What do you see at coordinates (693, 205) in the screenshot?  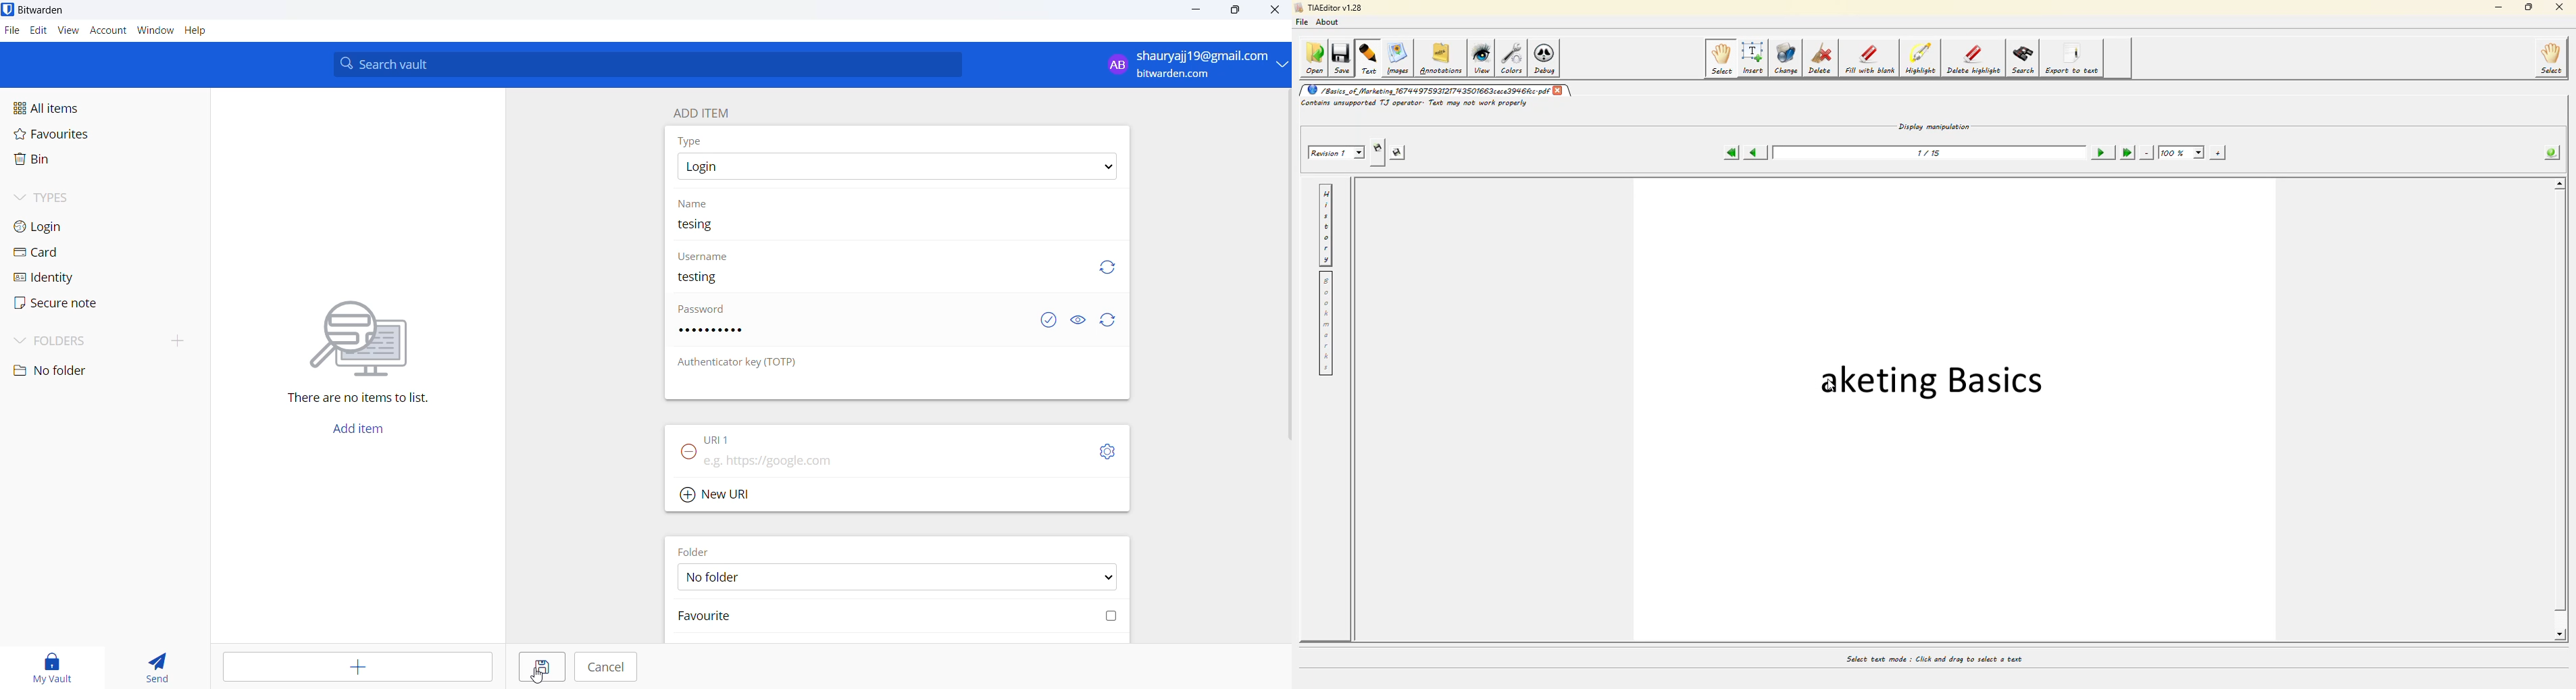 I see `name heading` at bounding box center [693, 205].